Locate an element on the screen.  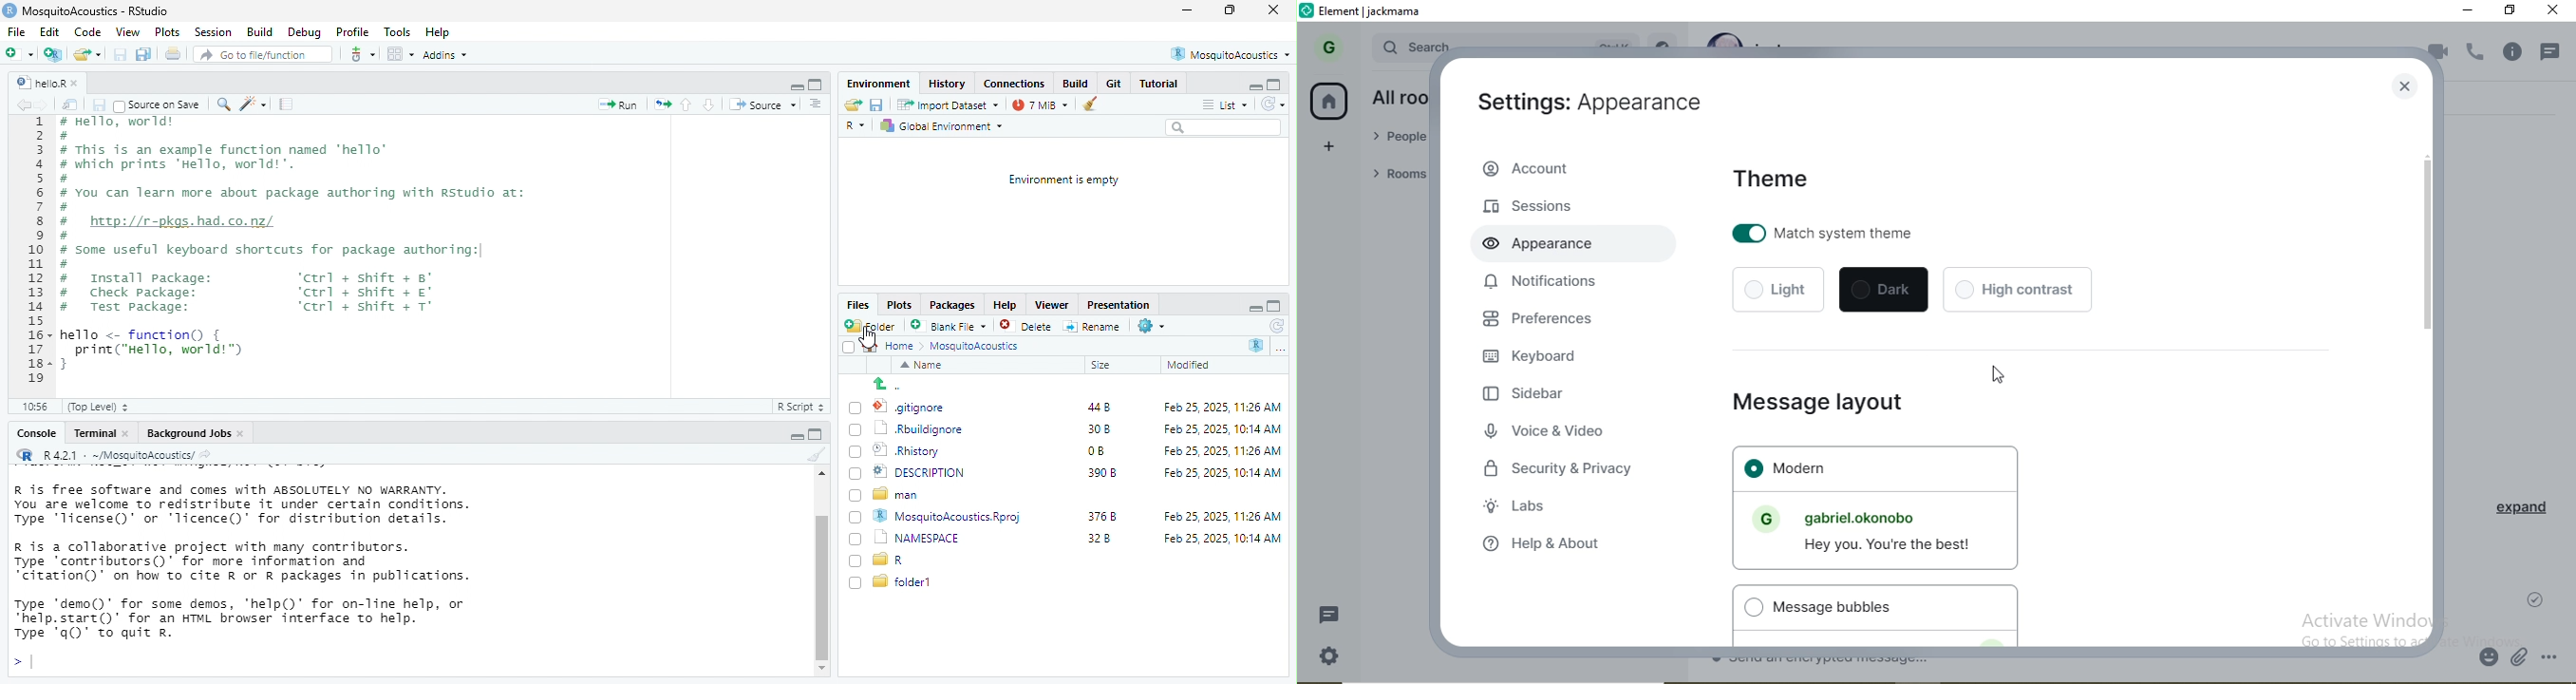
 NAMESPACE is located at coordinates (927, 538).